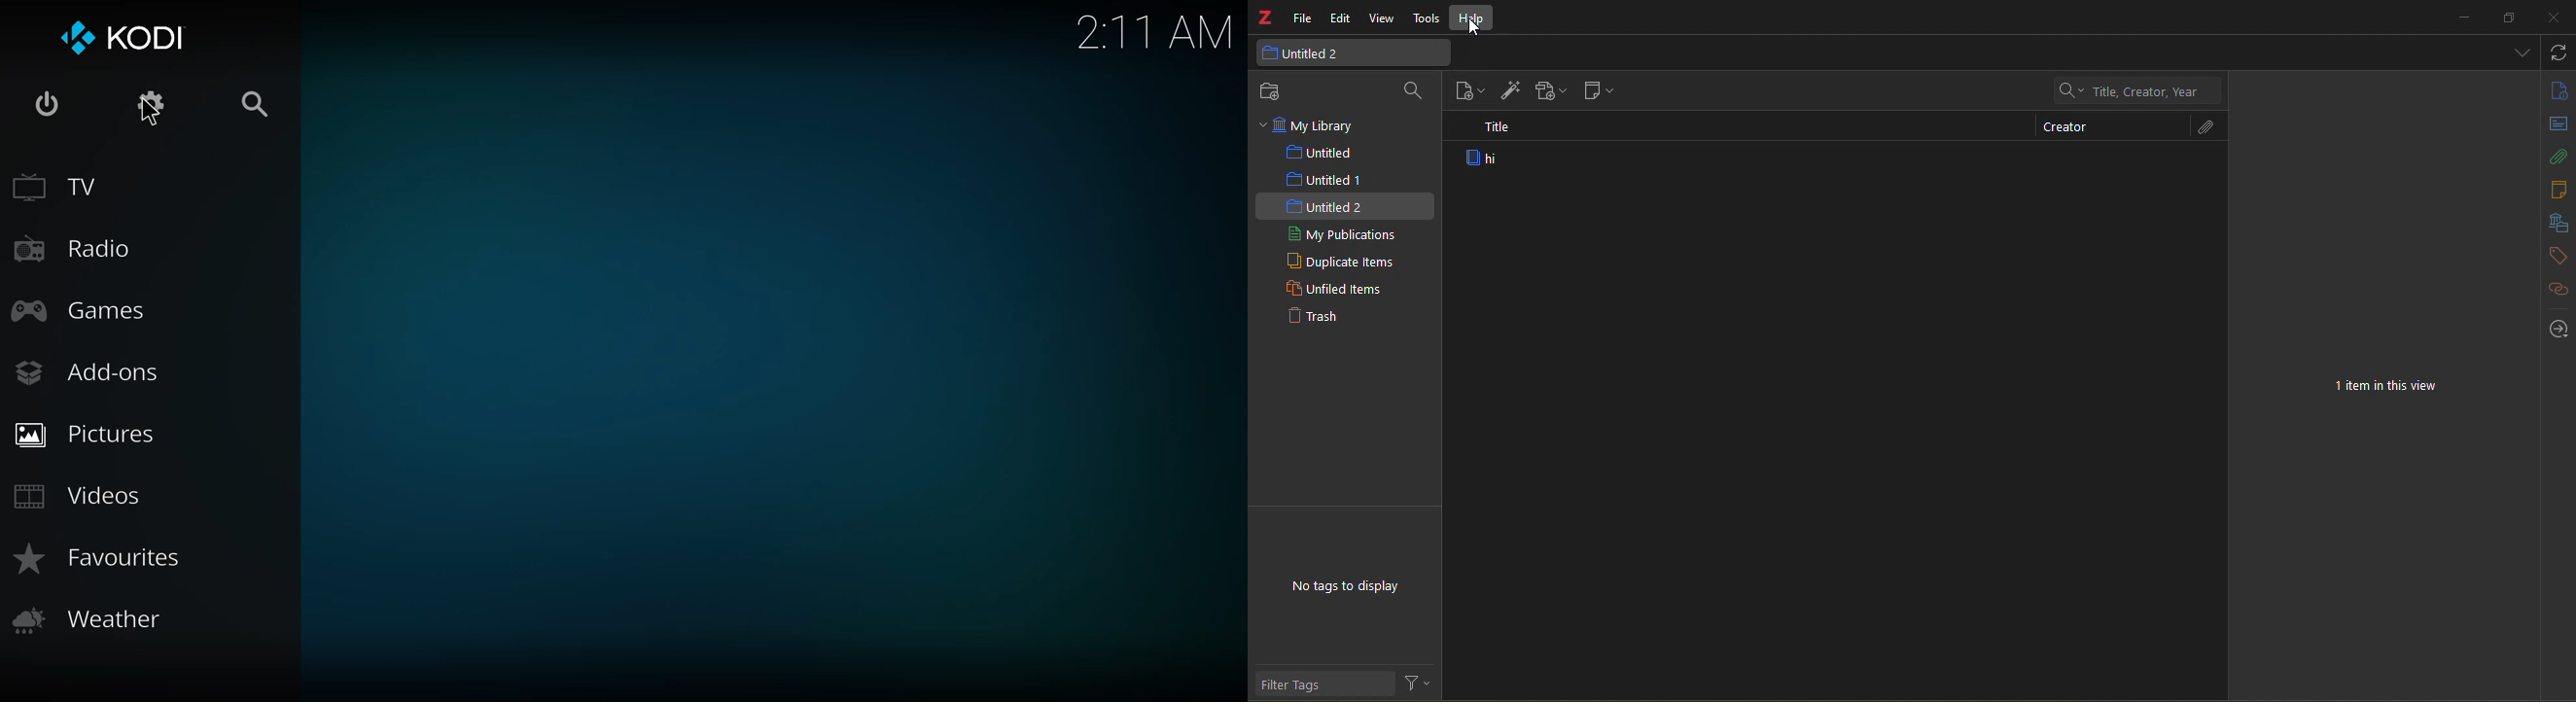  Describe the element at coordinates (1340, 263) in the screenshot. I see `duplicate items` at that location.